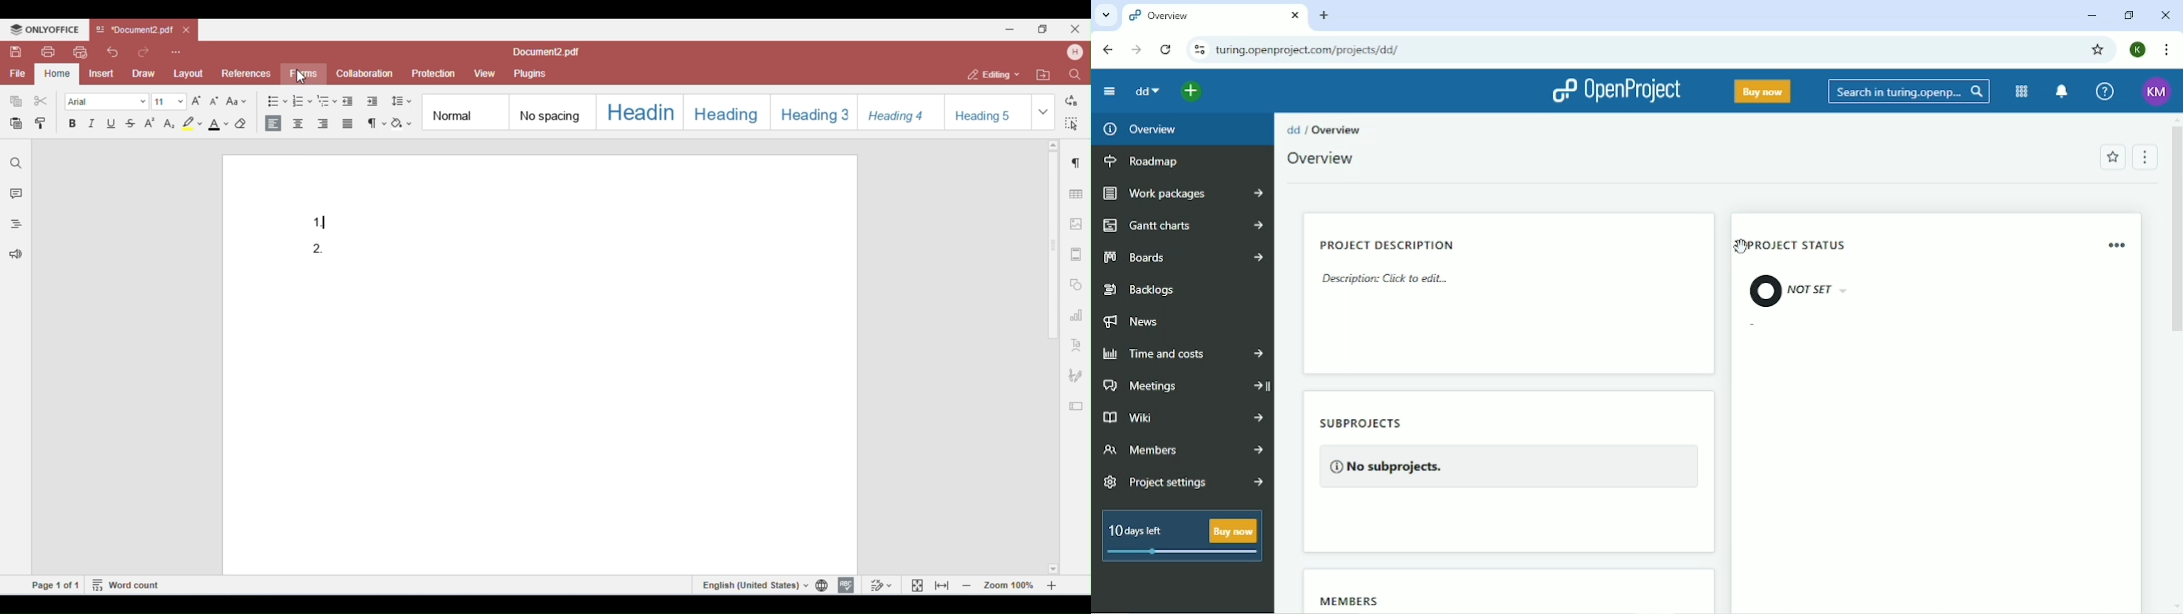 The image size is (2184, 616). I want to click on Collapse project menu, so click(1110, 92).